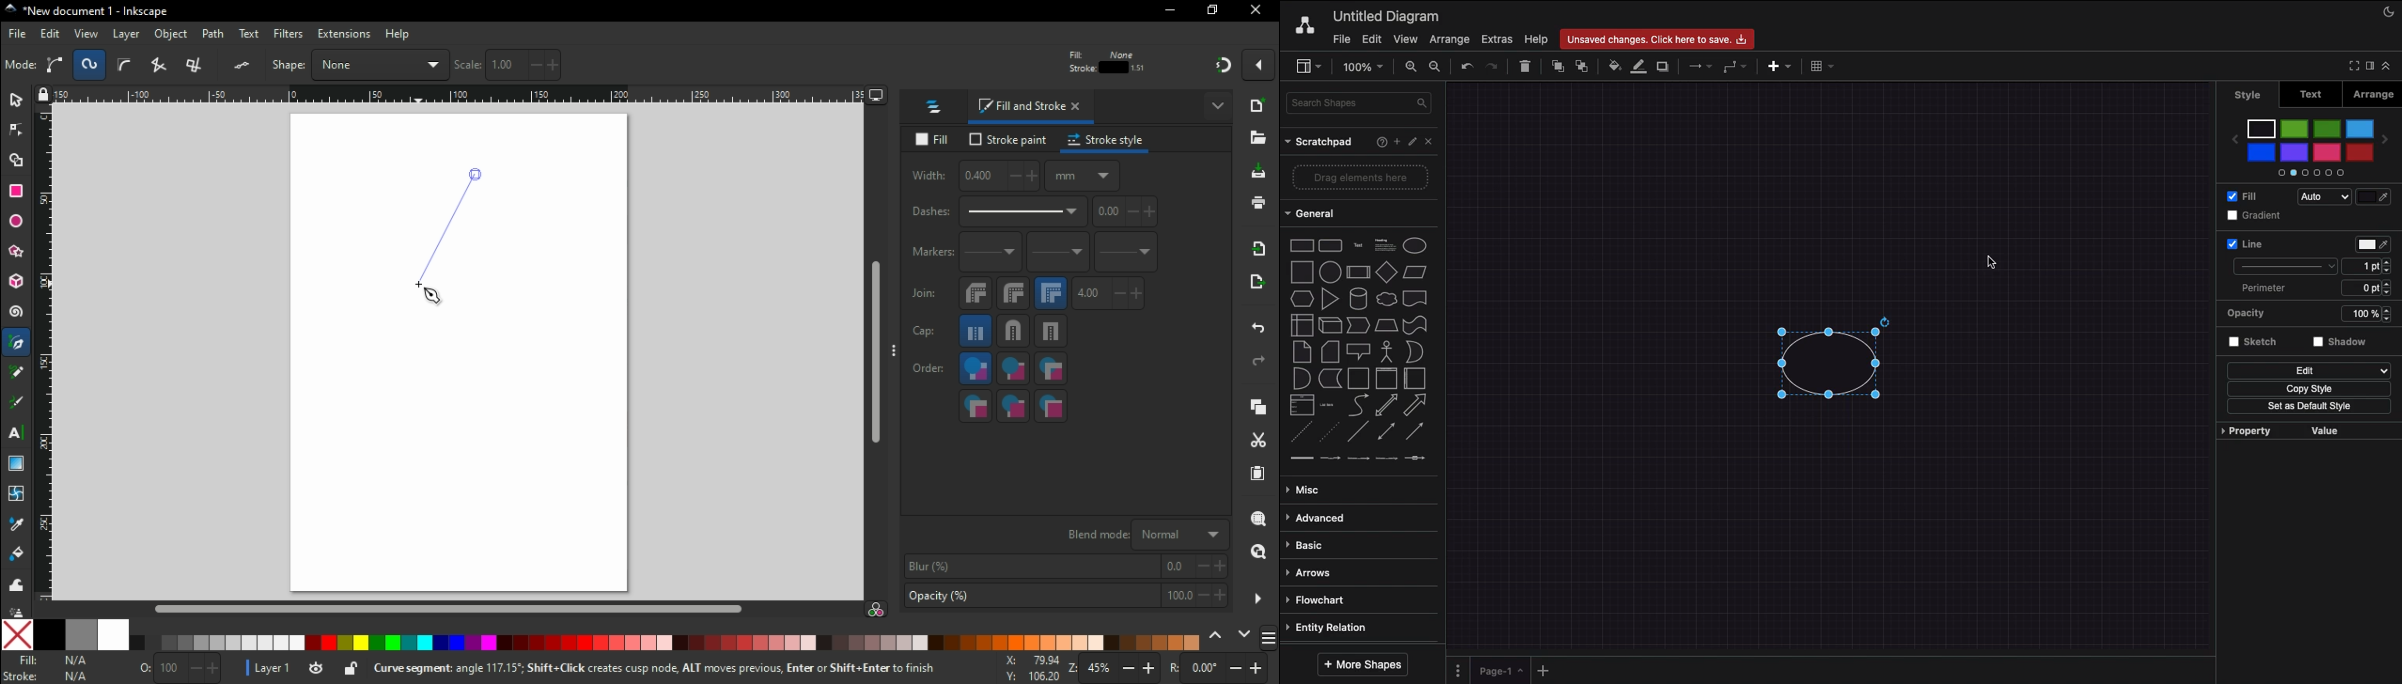  I want to click on new, so click(1263, 110).